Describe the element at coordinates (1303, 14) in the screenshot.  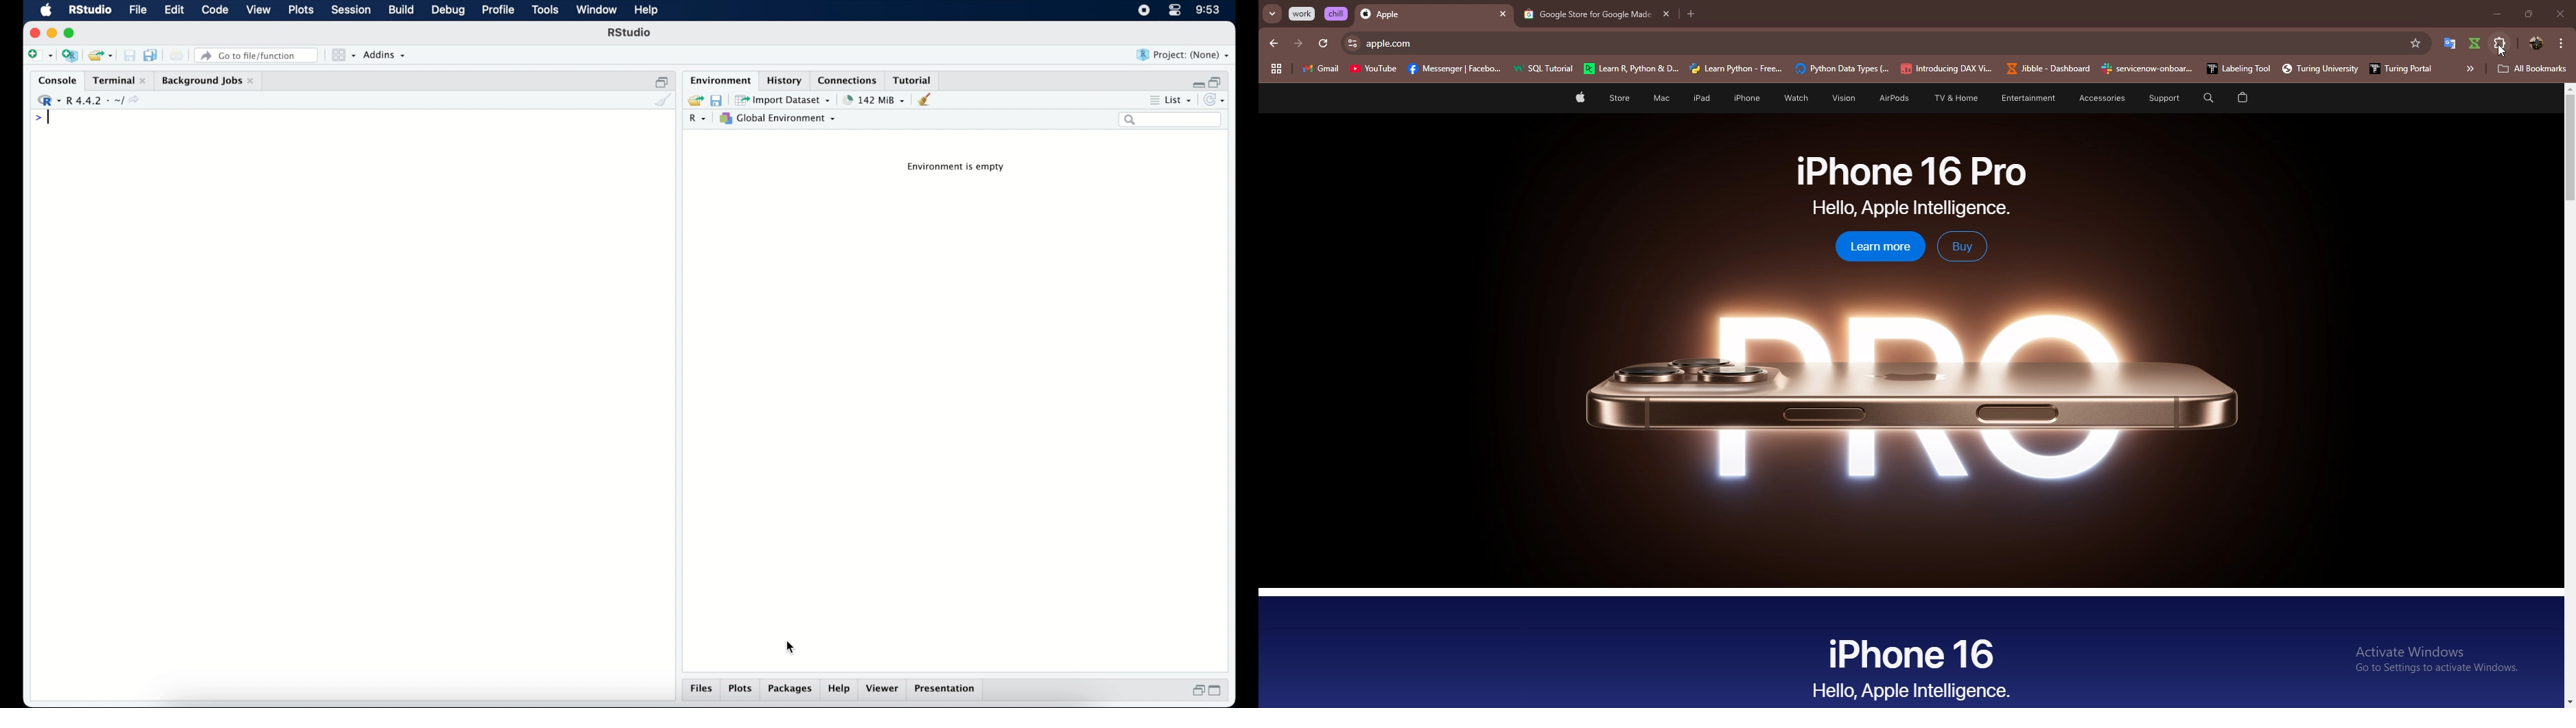
I see `work` at that location.